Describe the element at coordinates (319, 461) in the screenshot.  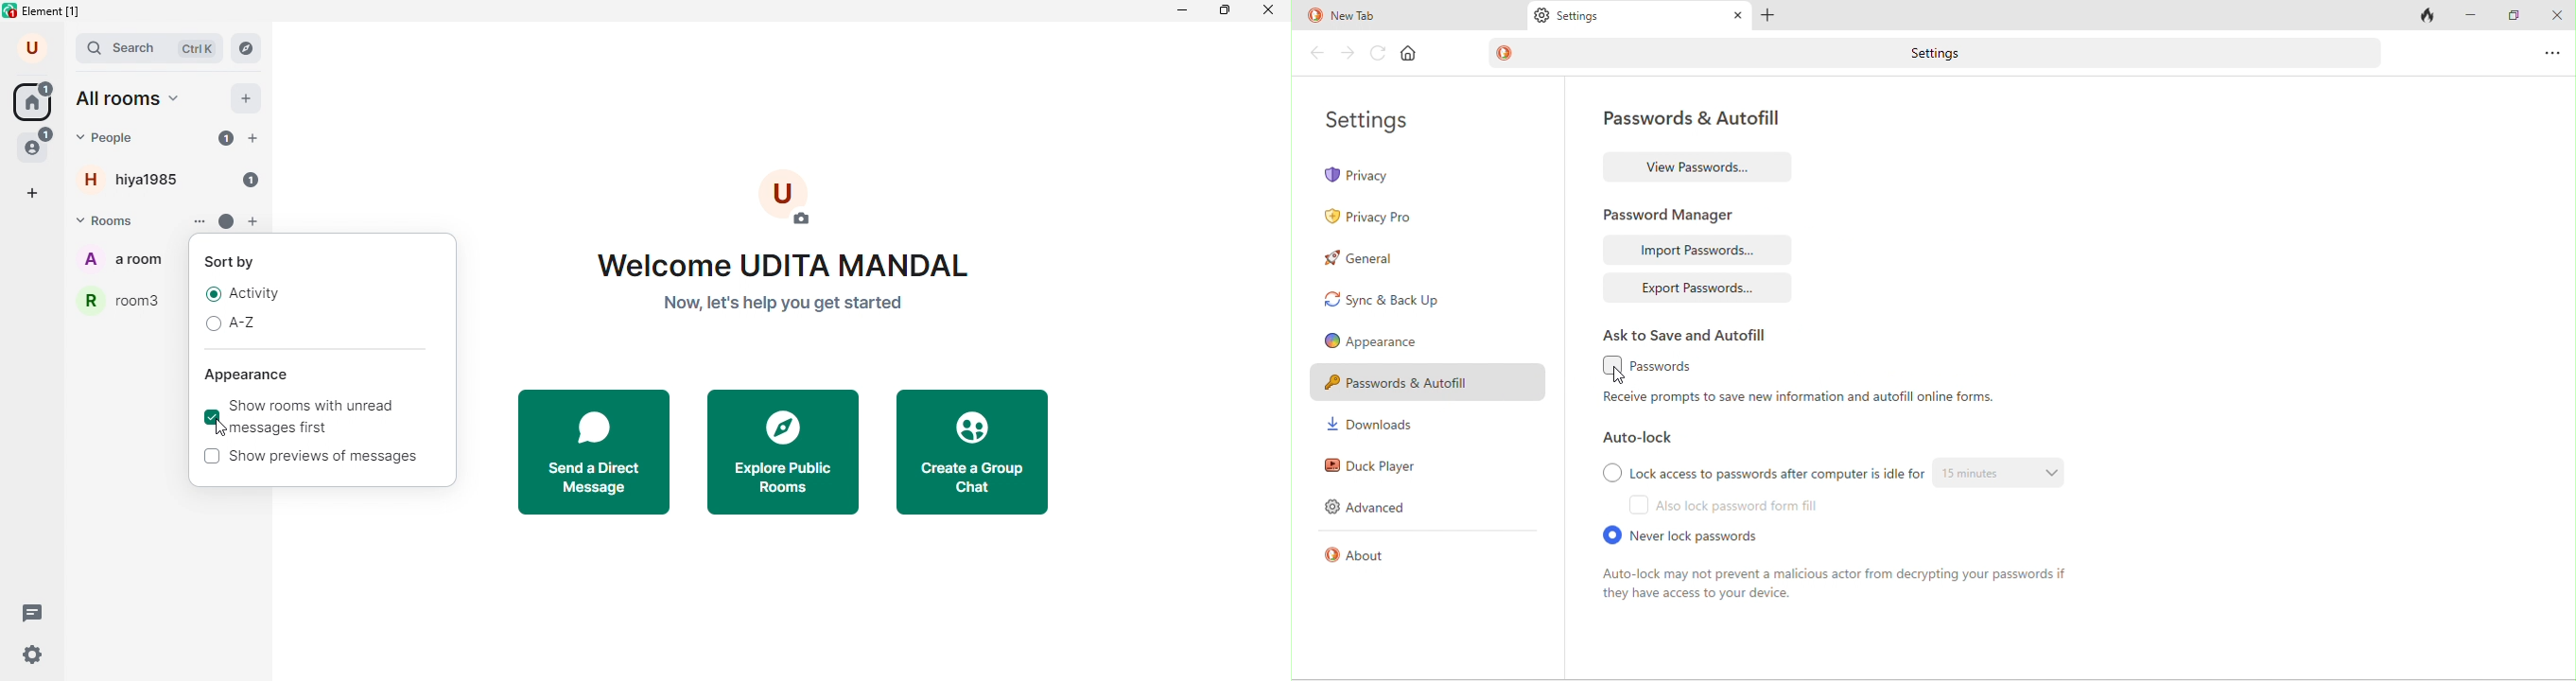
I see `show previews of messages` at that location.